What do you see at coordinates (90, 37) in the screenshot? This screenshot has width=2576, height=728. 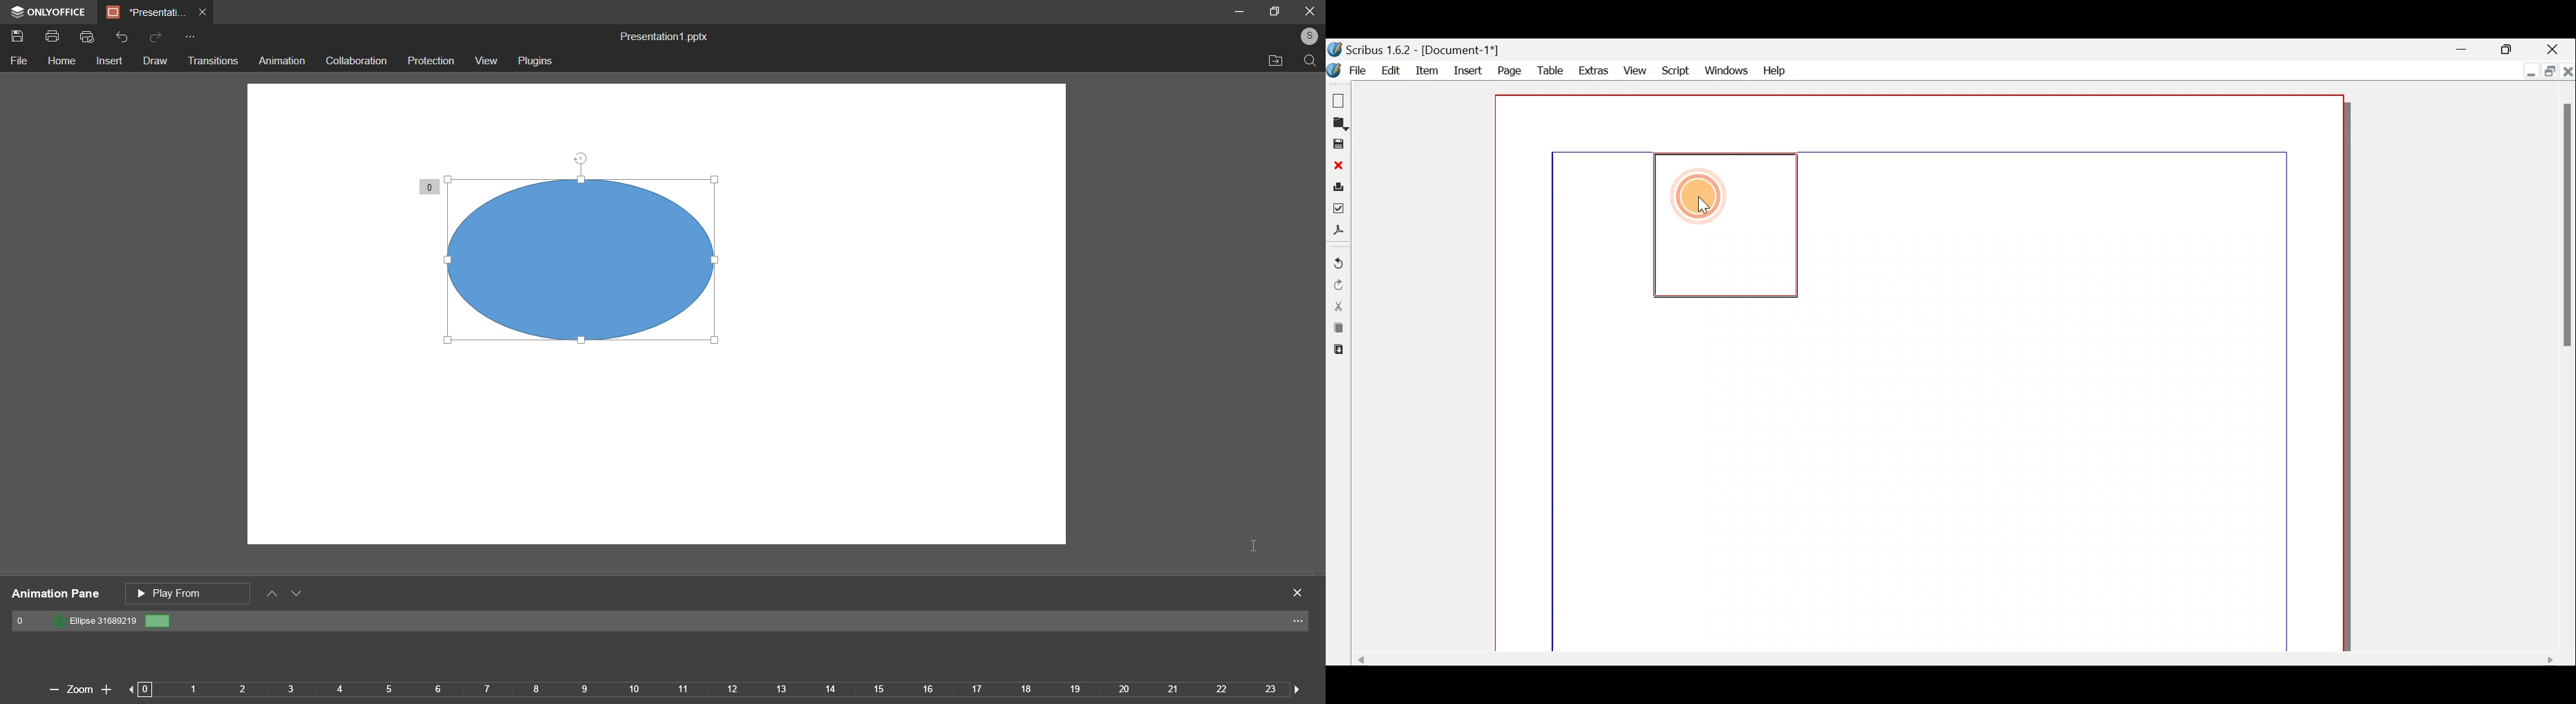 I see `Quick Print` at bounding box center [90, 37].